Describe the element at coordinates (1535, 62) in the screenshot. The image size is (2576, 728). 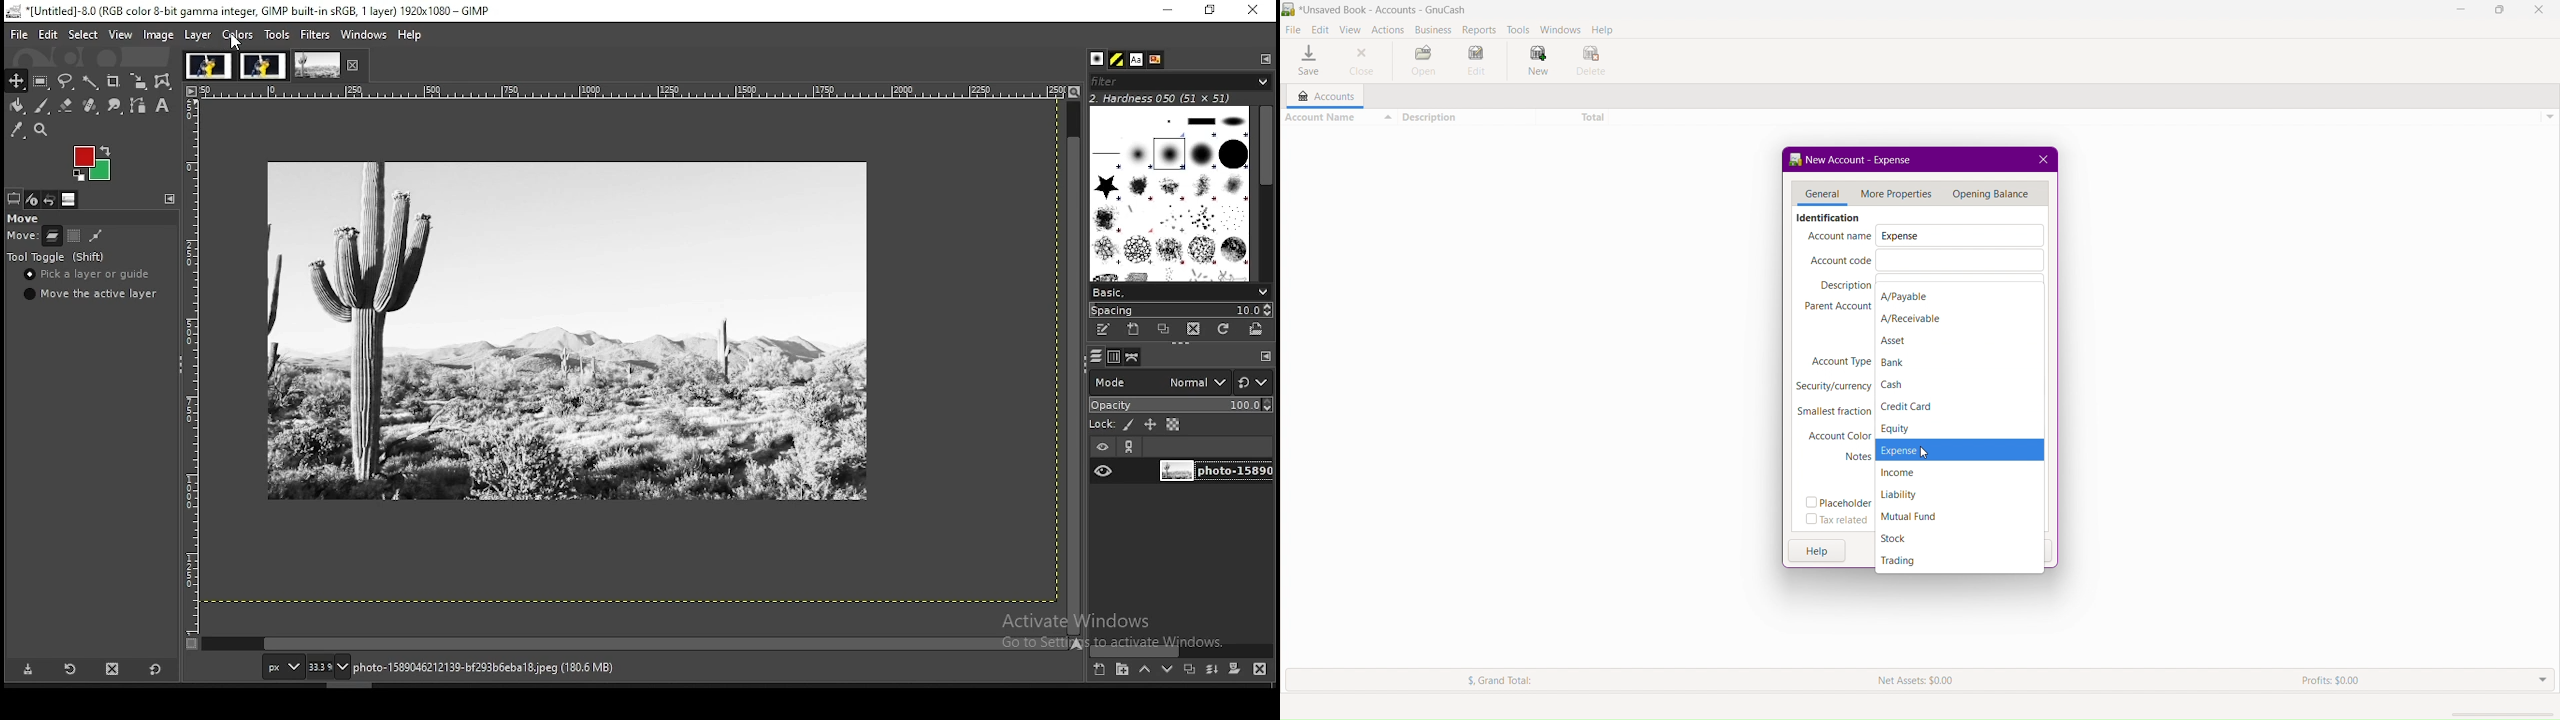
I see `New` at that location.